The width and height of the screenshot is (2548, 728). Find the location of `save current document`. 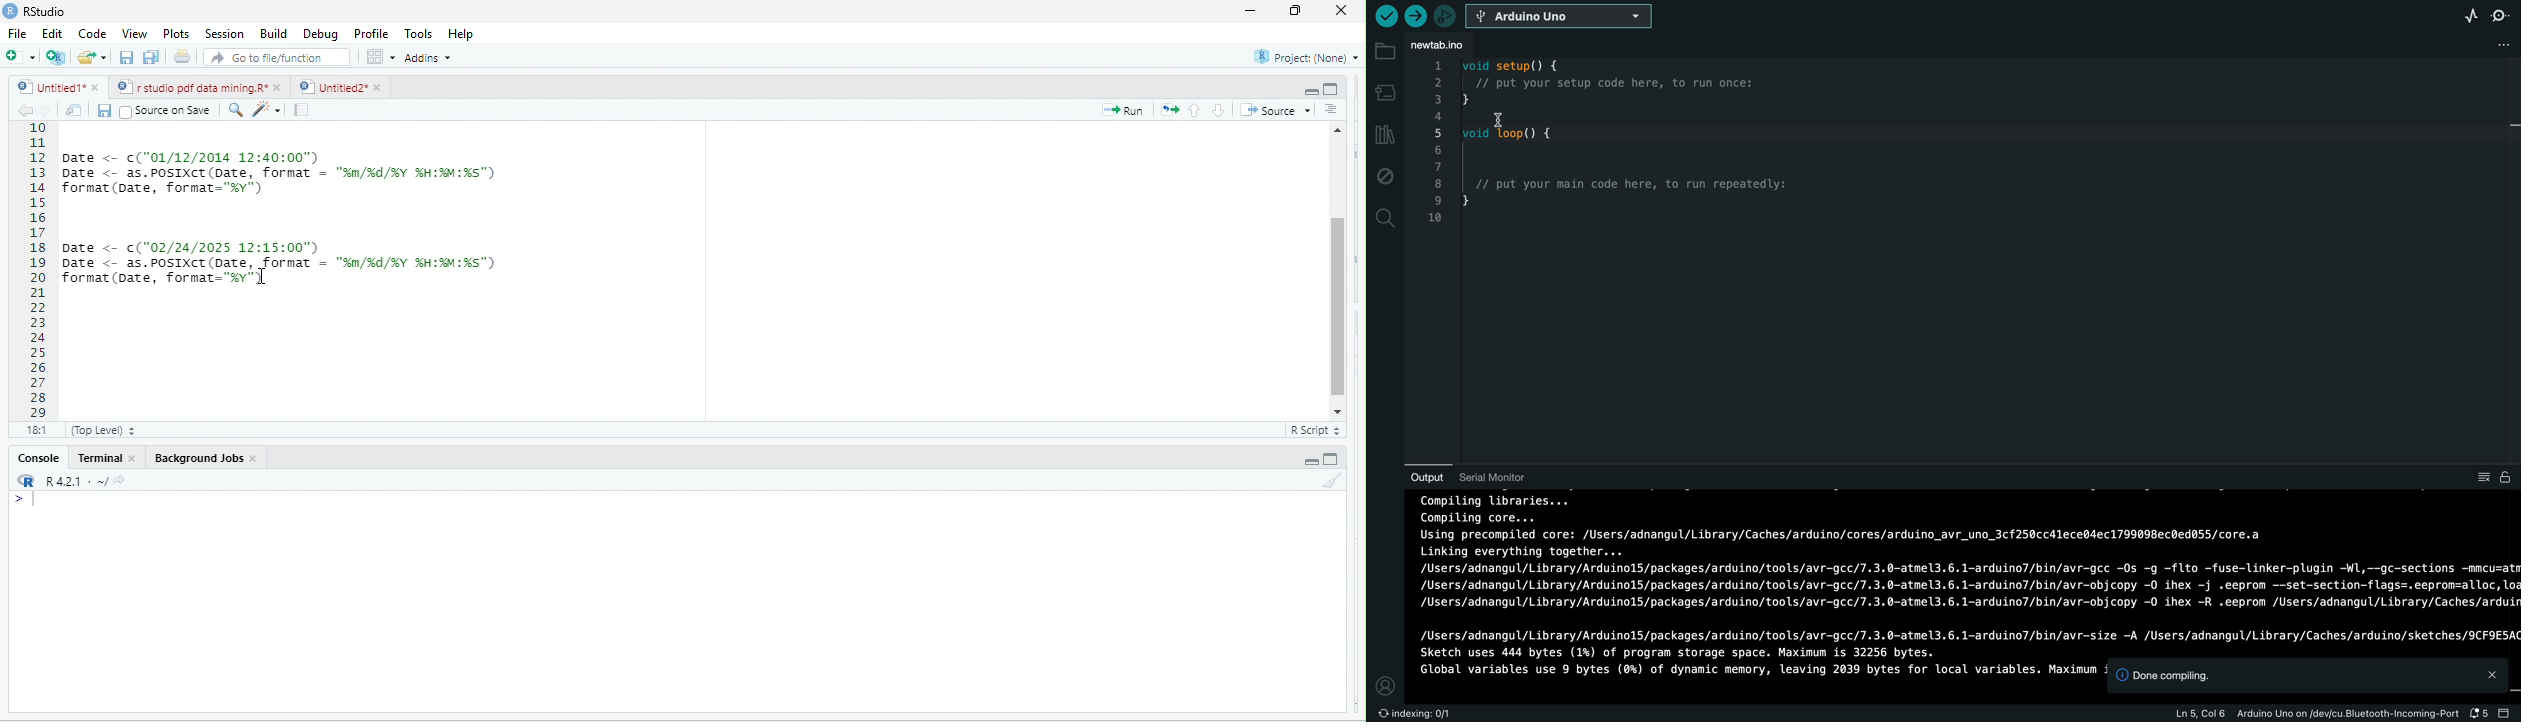

save current document is located at coordinates (108, 112).